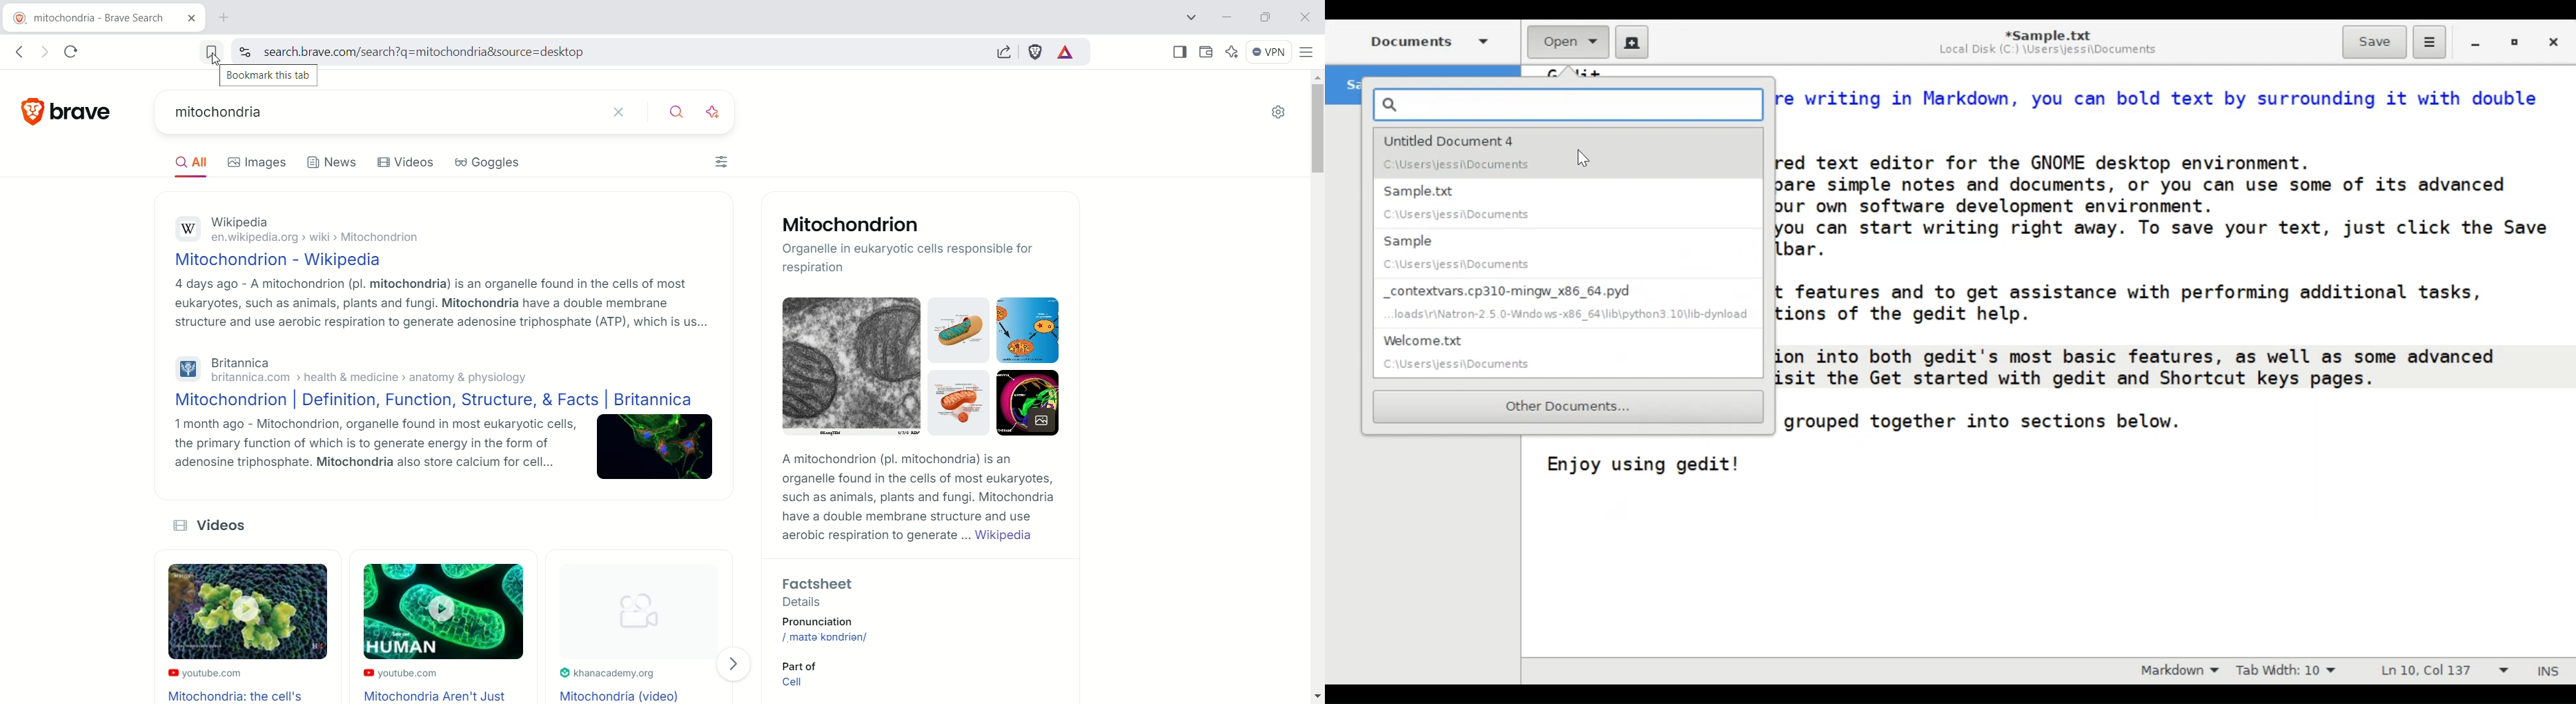  I want to click on Search File, so click(1568, 104).